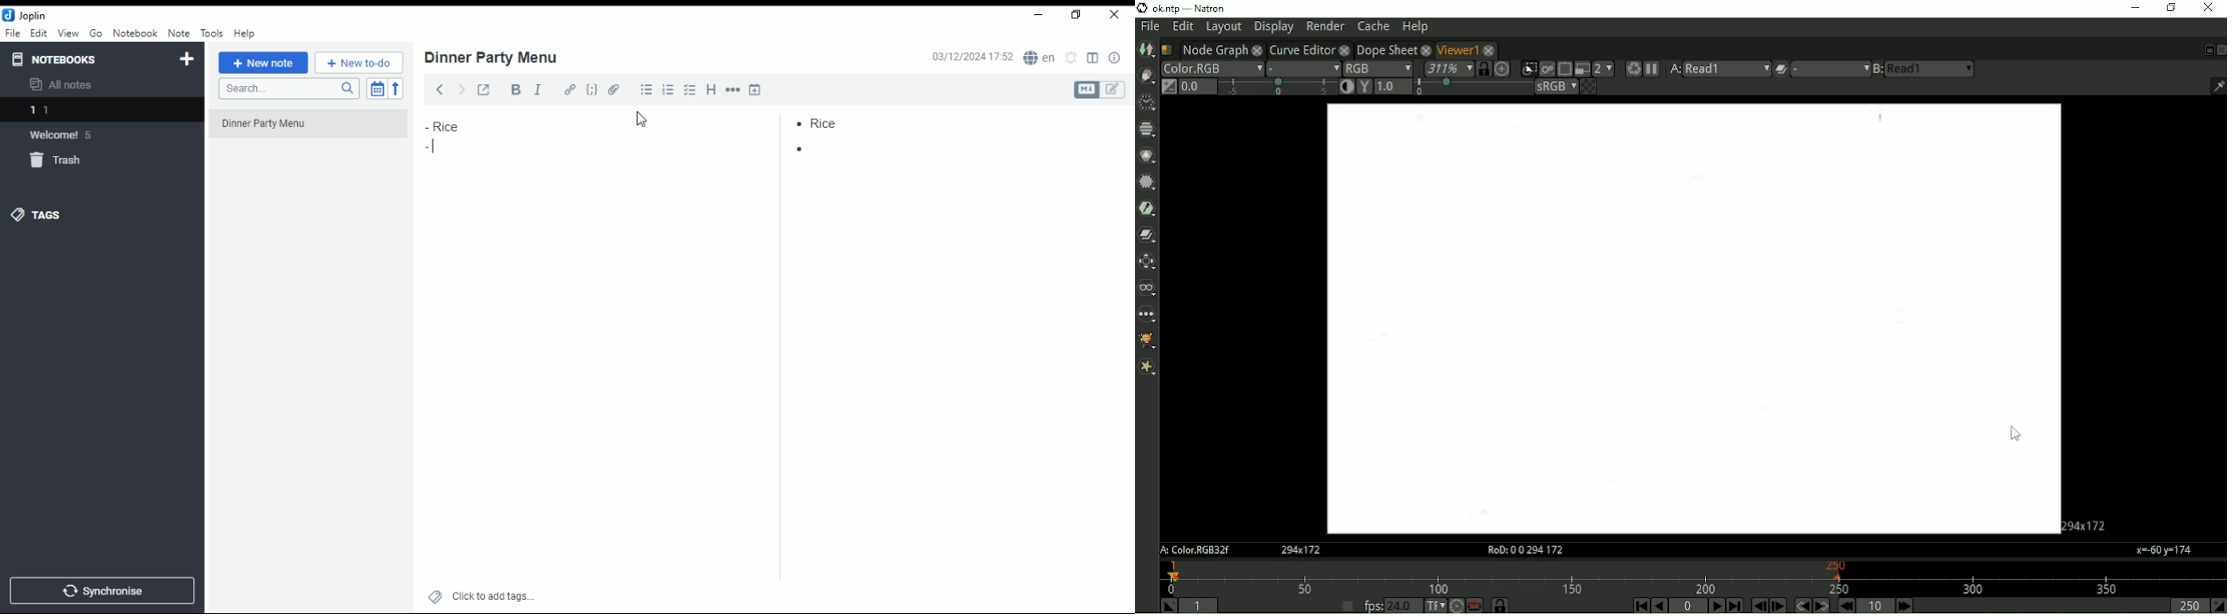 This screenshot has width=2240, height=616. Describe the element at coordinates (99, 111) in the screenshot. I see `1` at that location.